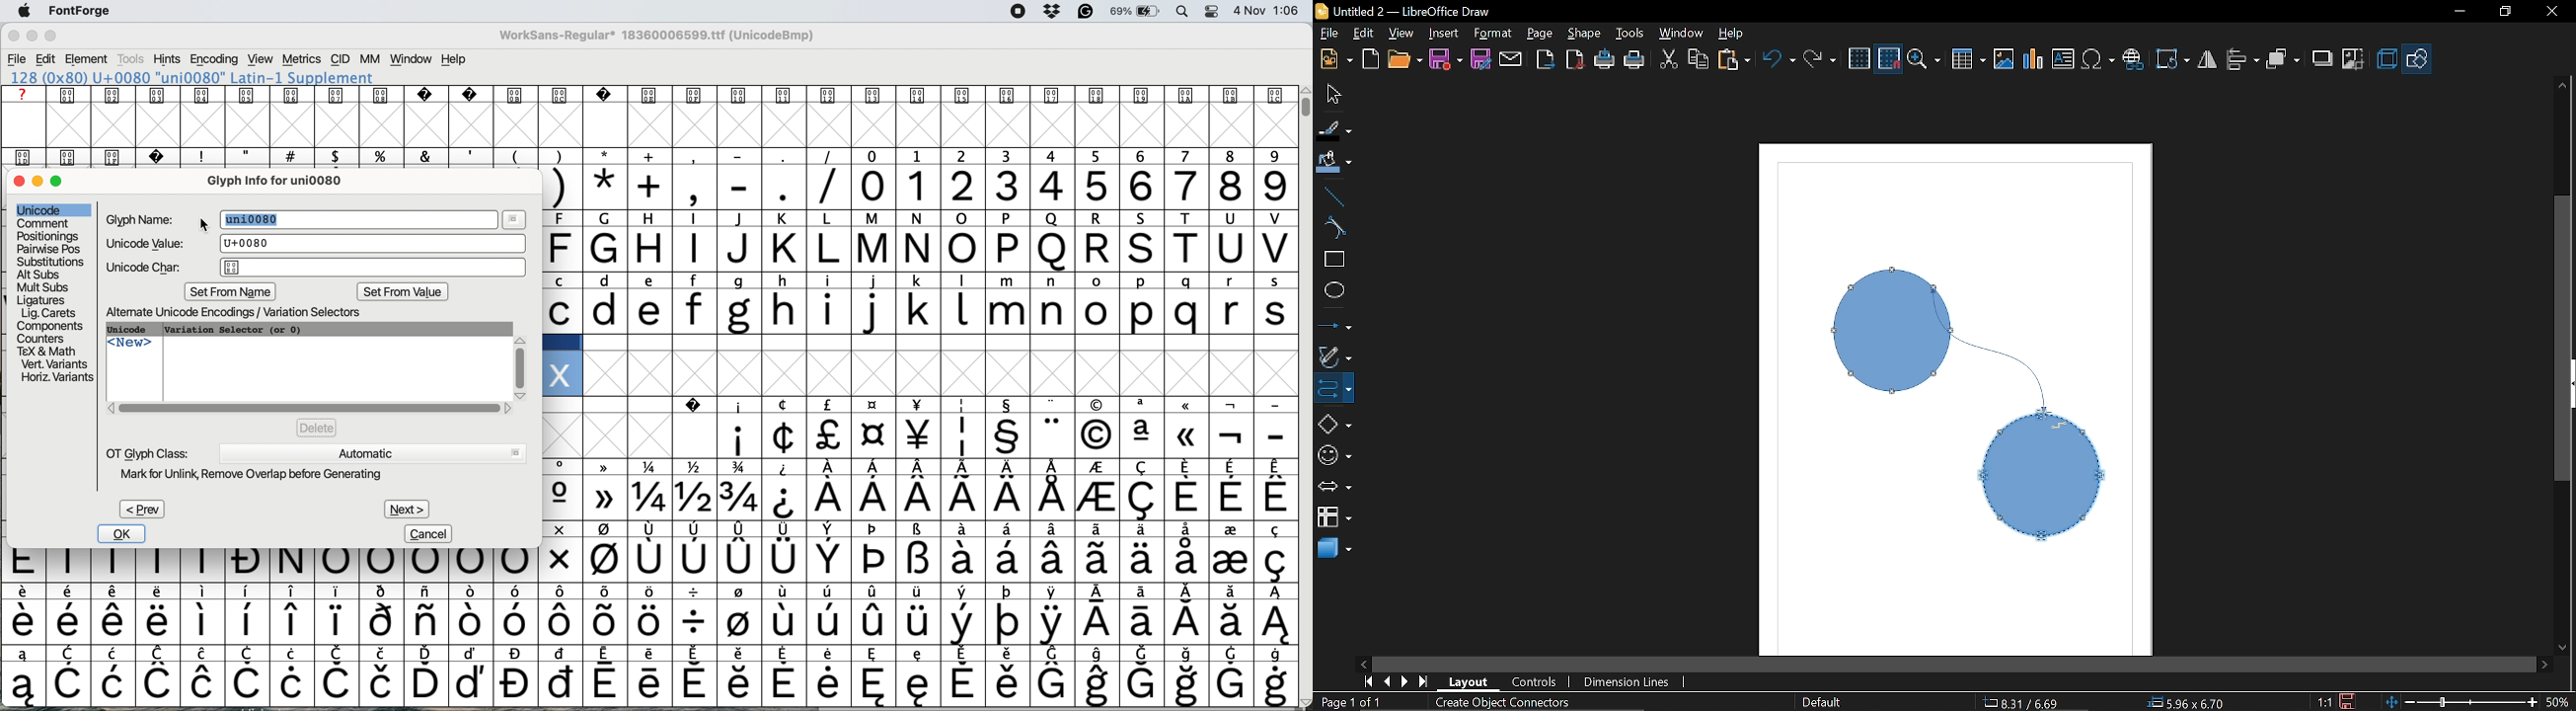 The height and width of the screenshot is (728, 2576). I want to click on Close, so click(2550, 13).